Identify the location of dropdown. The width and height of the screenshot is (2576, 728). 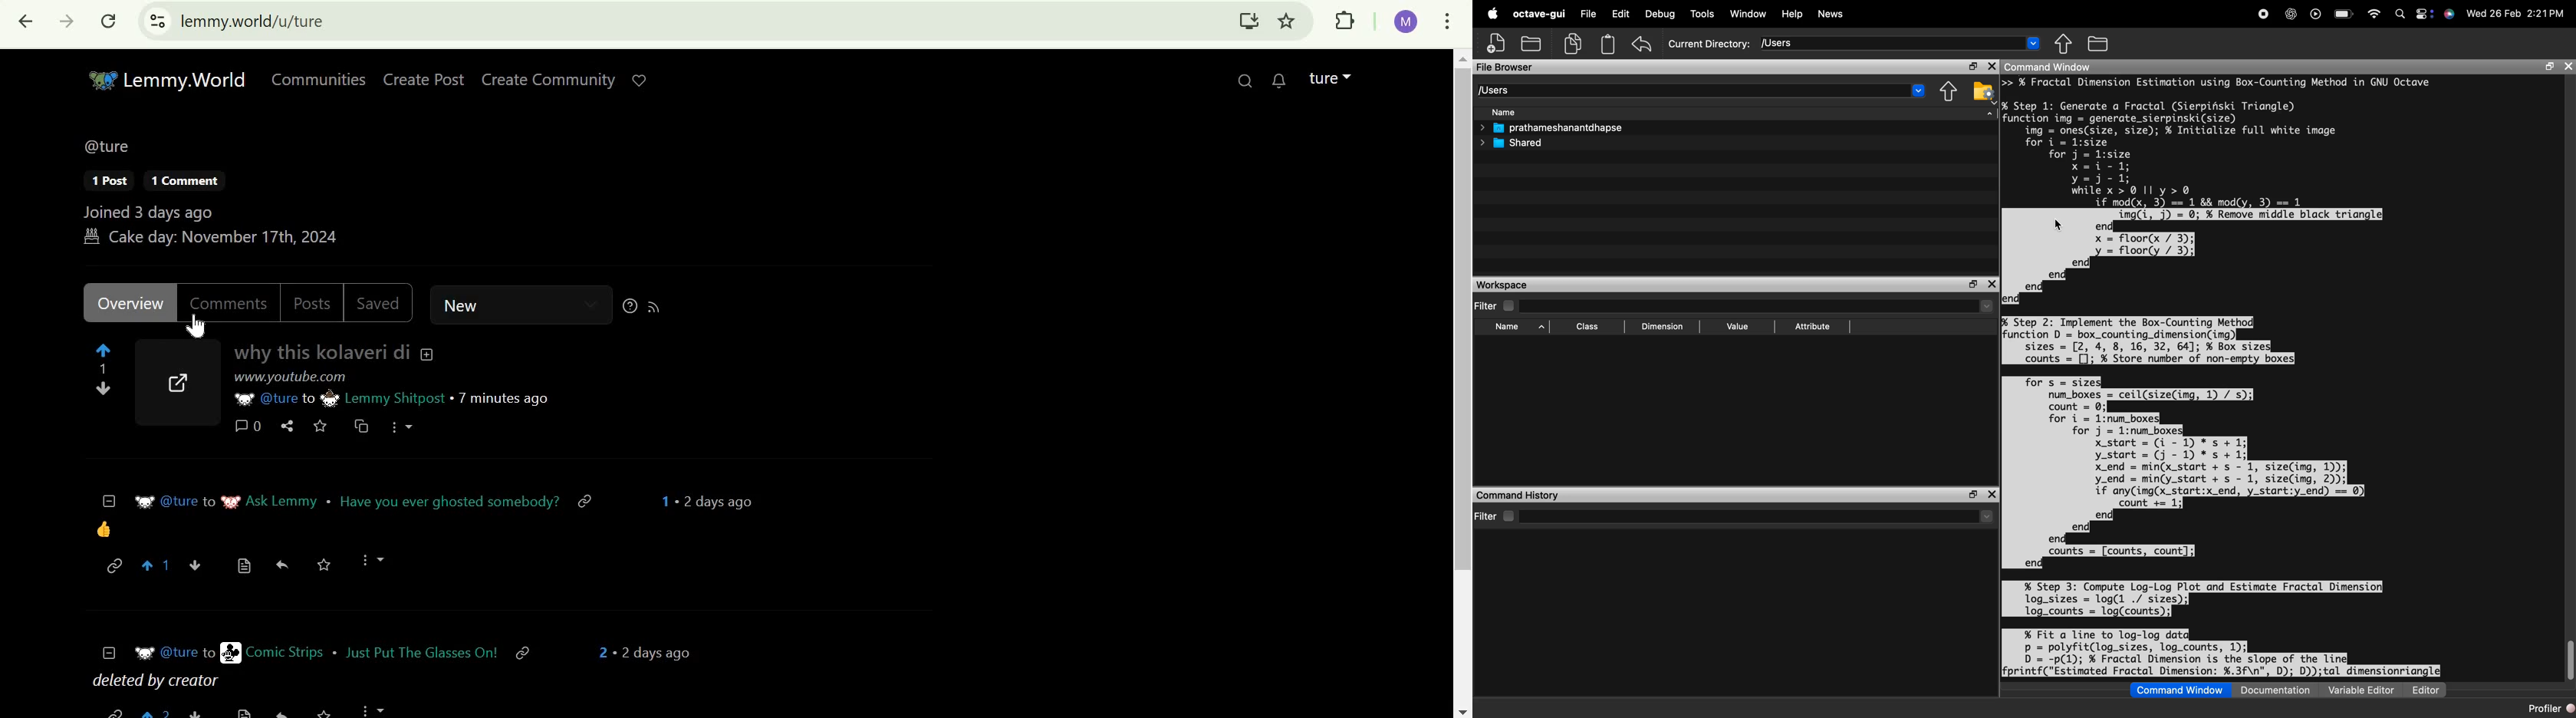
(1987, 308).